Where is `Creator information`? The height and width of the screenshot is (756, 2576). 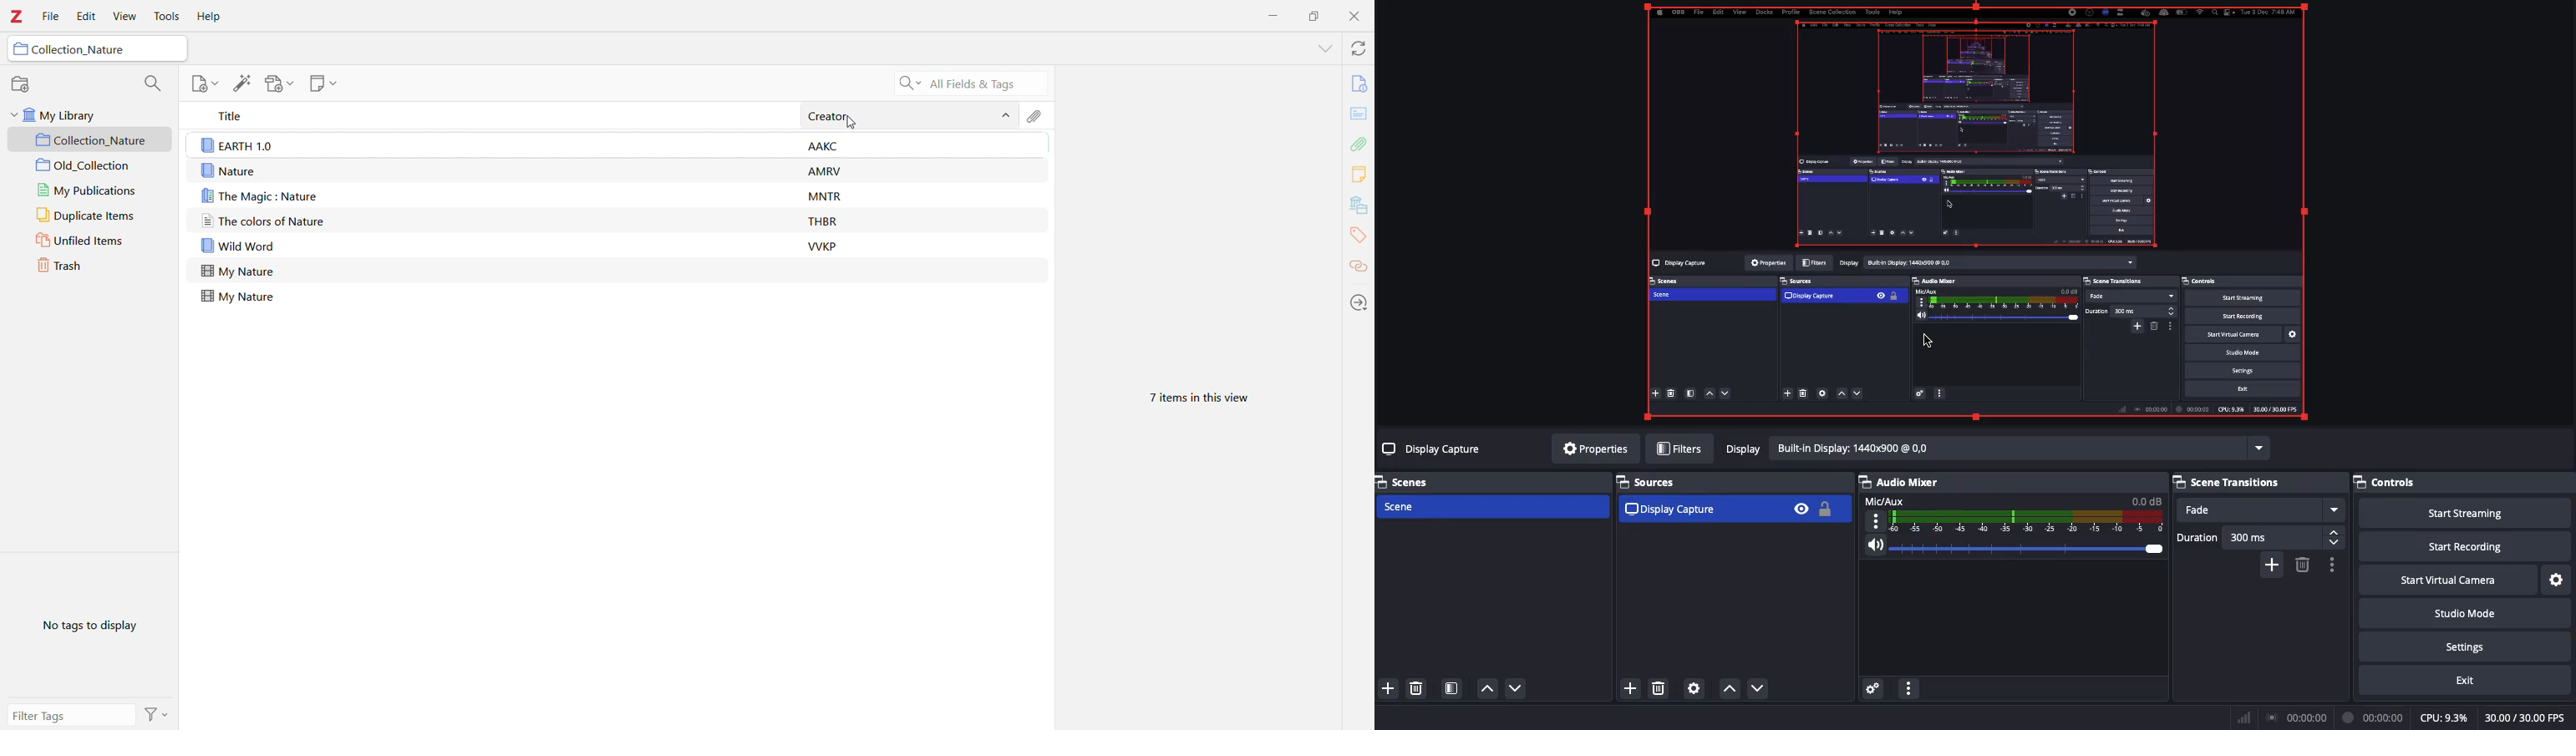
Creator information is located at coordinates (823, 148).